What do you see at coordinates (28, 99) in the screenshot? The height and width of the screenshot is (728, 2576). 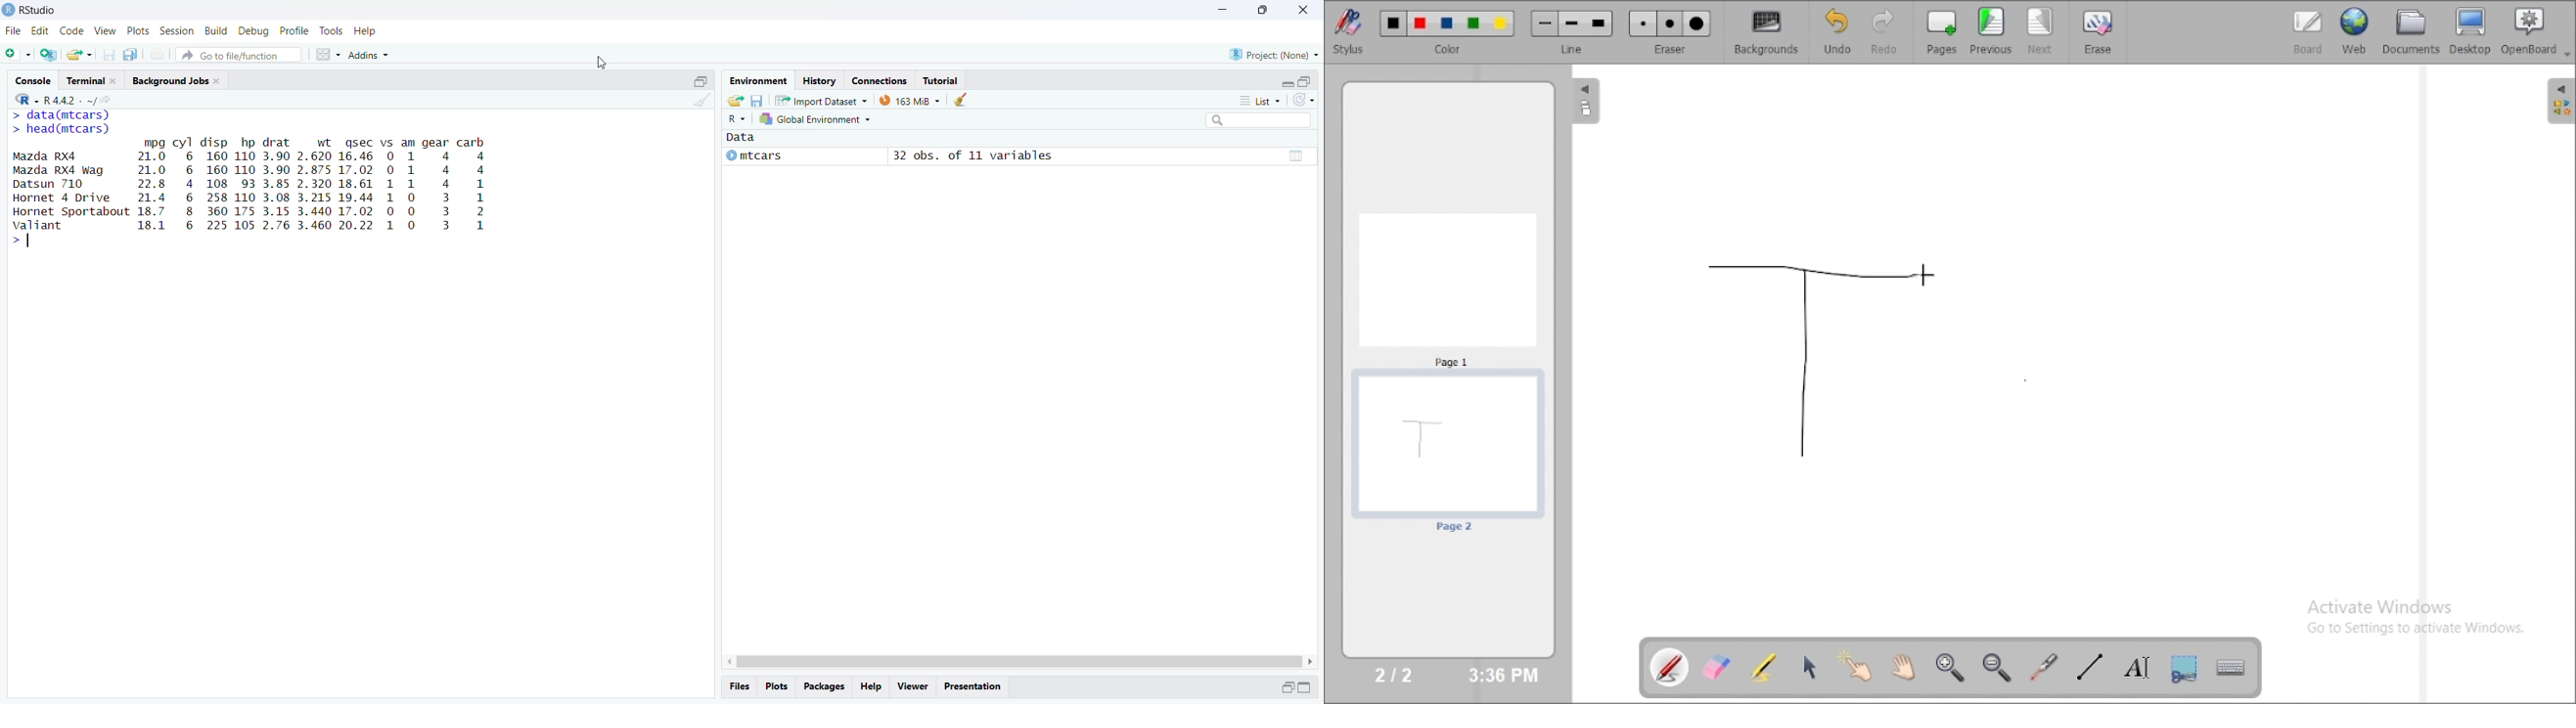 I see `R ` at bounding box center [28, 99].